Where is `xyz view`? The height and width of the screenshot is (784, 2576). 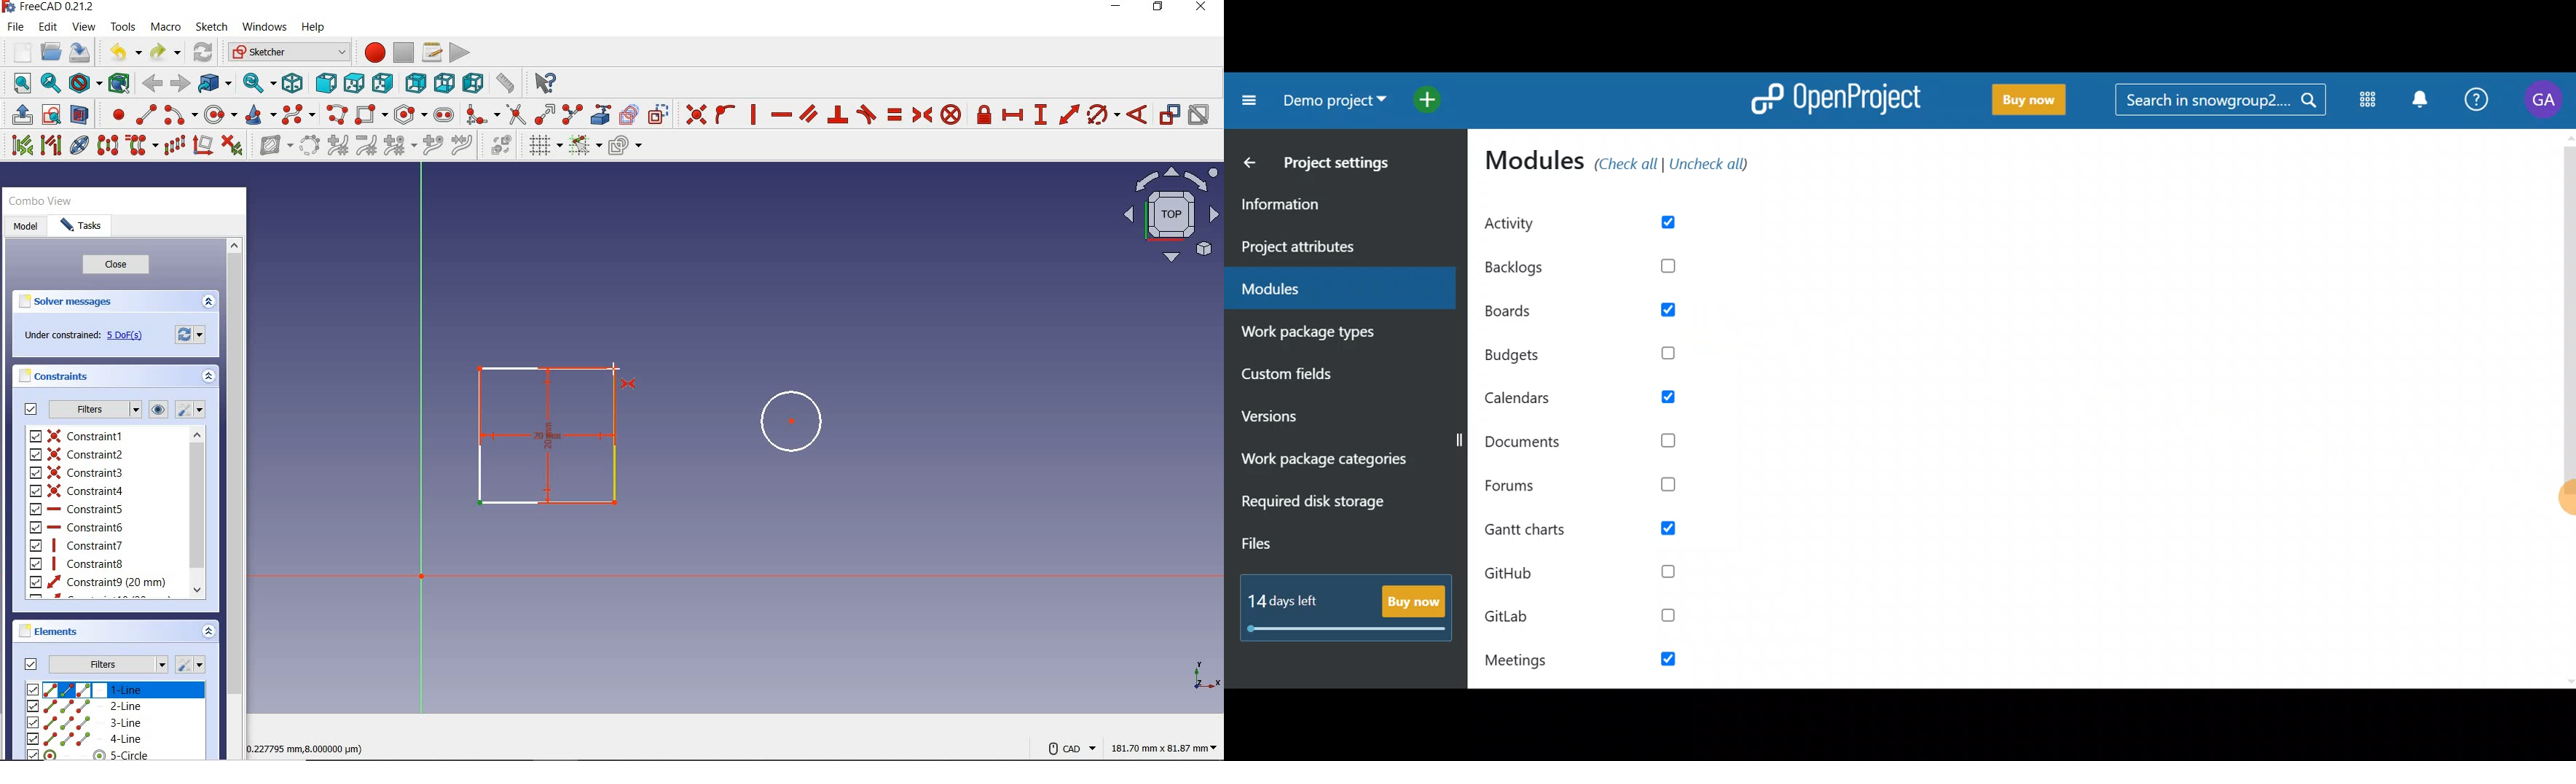 xyz view is located at coordinates (1204, 676).